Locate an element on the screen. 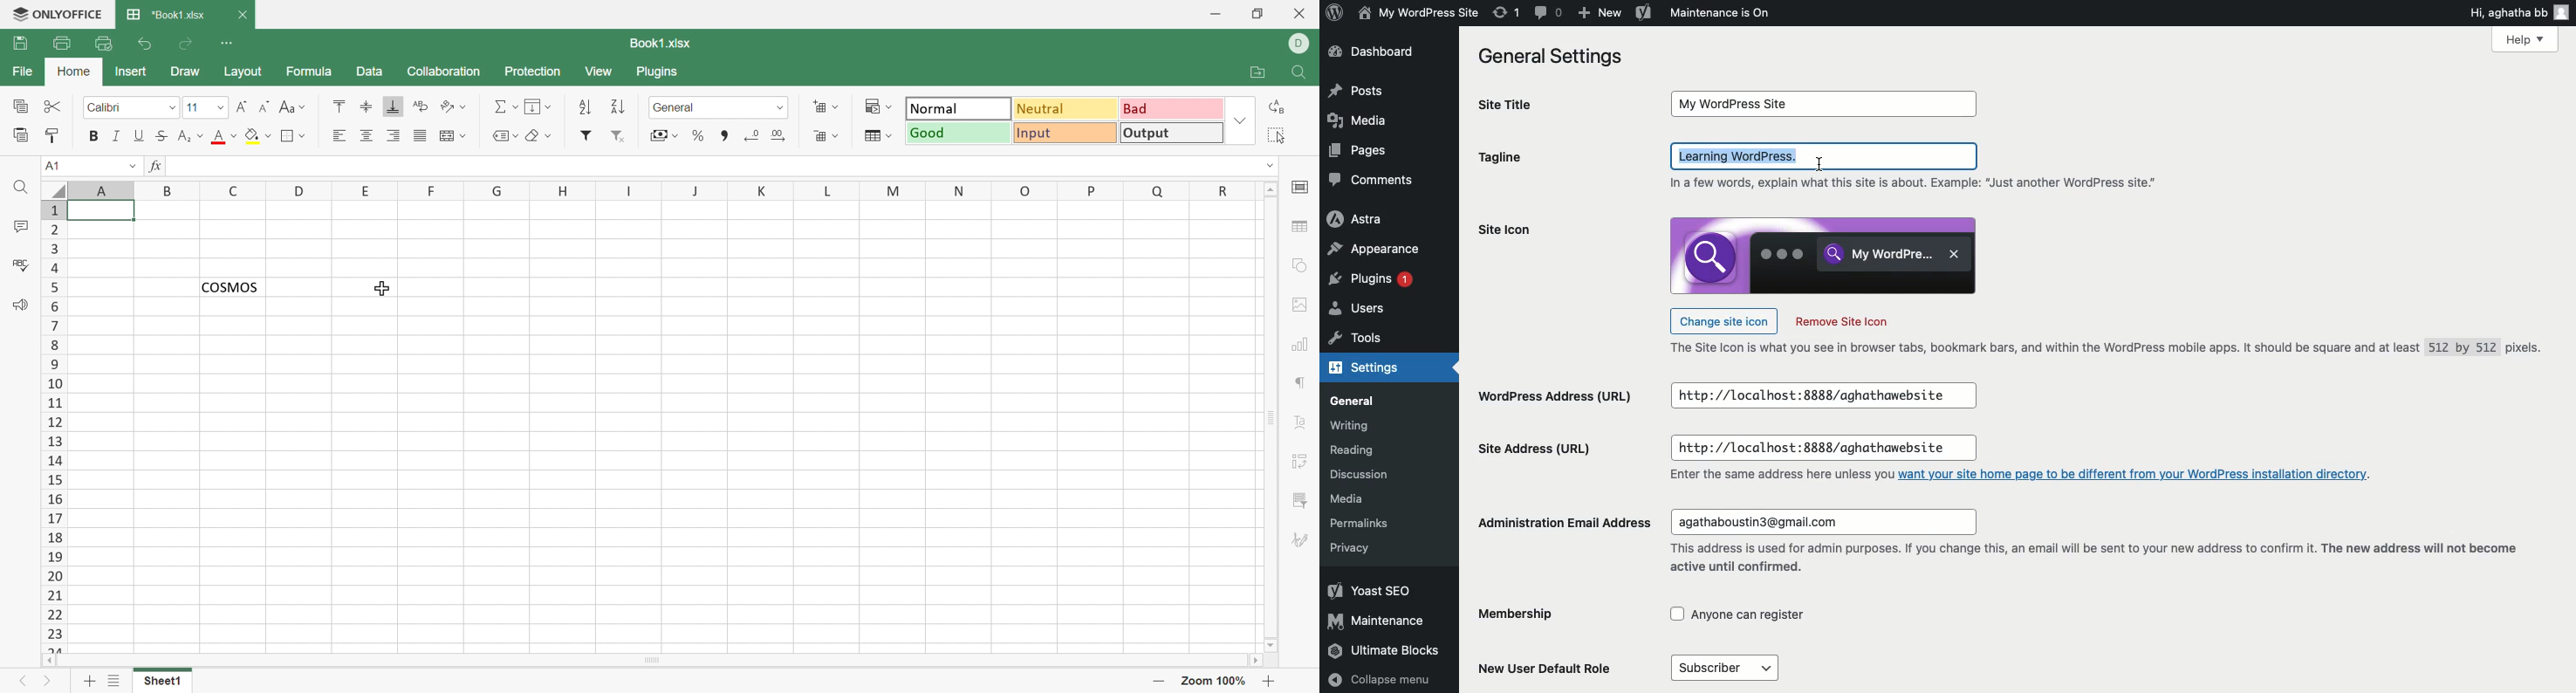  ONLYOFFICE is located at coordinates (58, 14).